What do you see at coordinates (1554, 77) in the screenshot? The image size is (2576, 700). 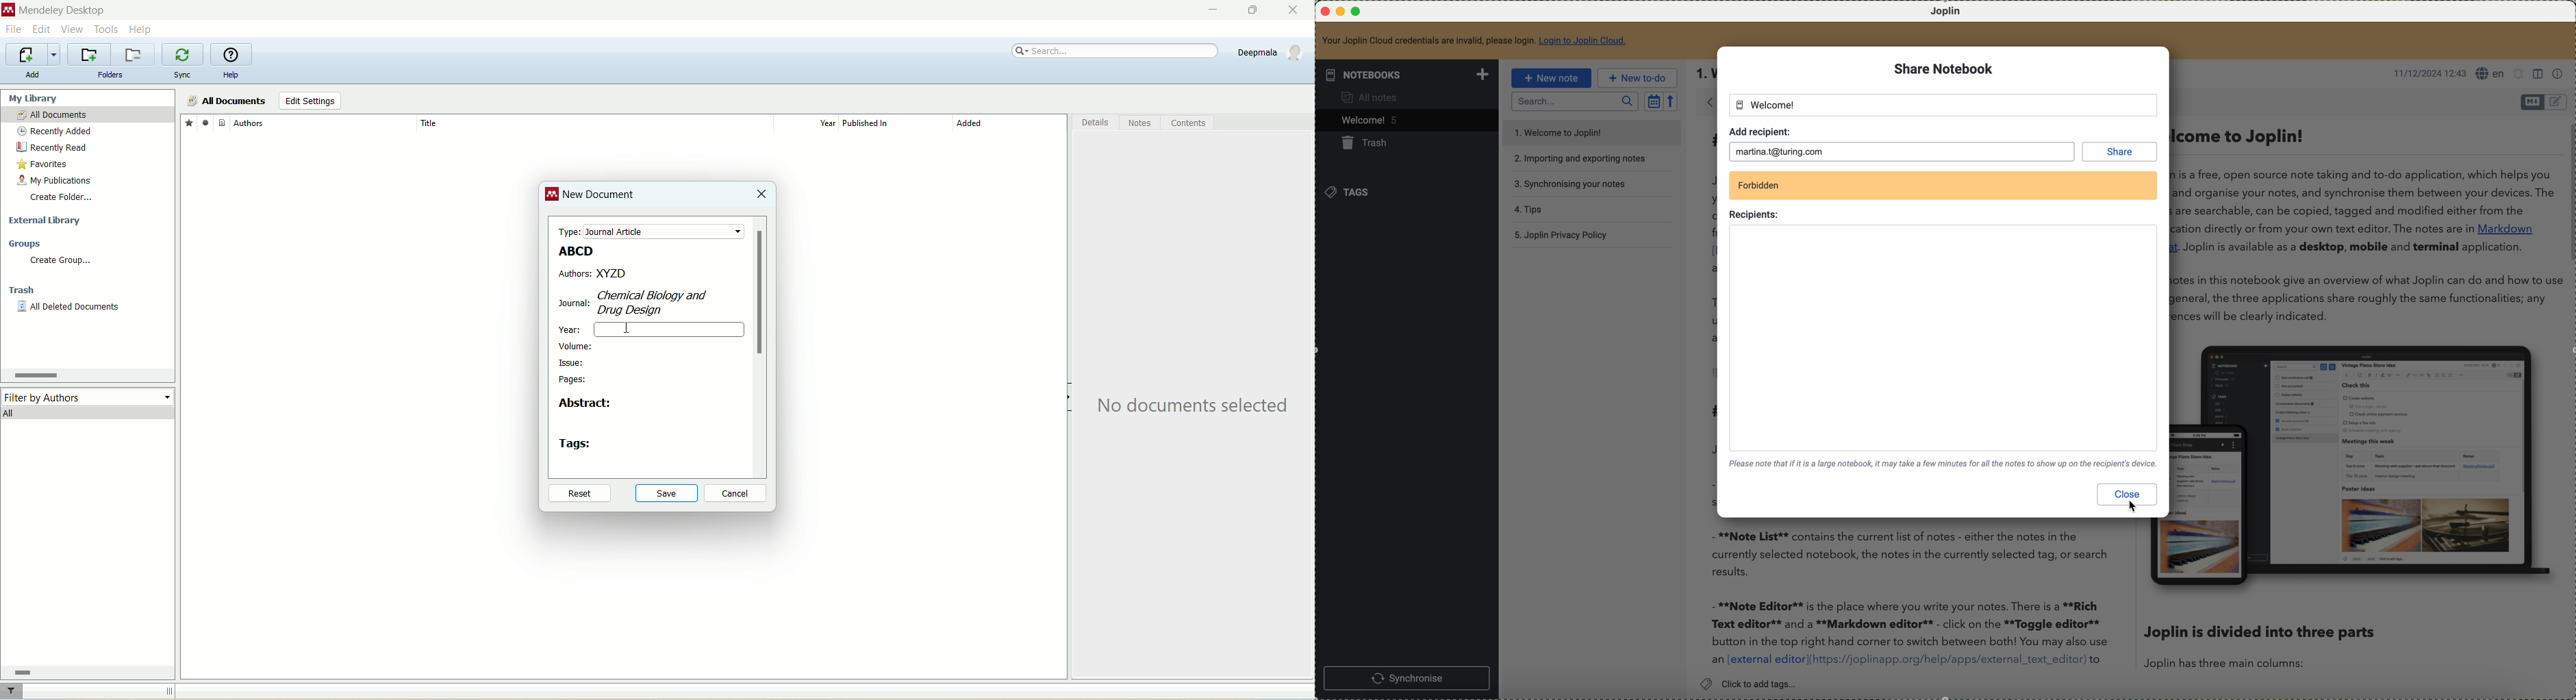 I see `new note` at bounding box center [1554, 77].